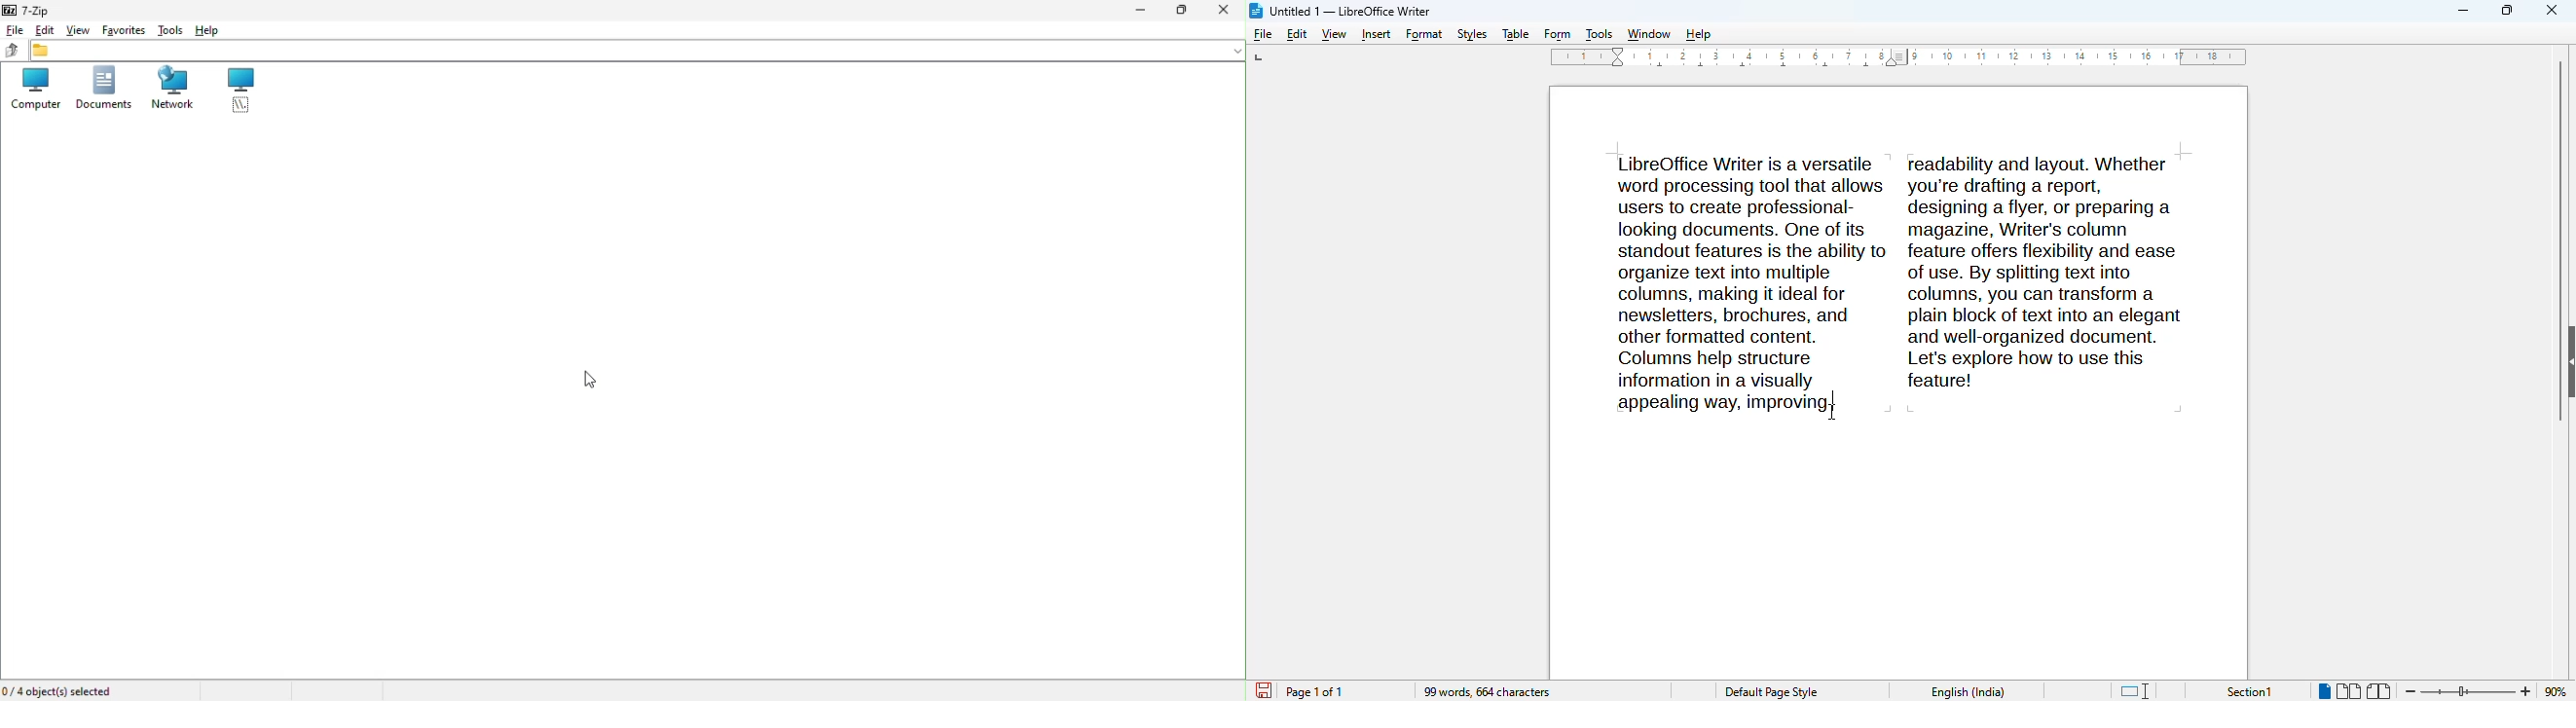 The image size is (2576, 728). I want to click on computer, so click(30, 92).